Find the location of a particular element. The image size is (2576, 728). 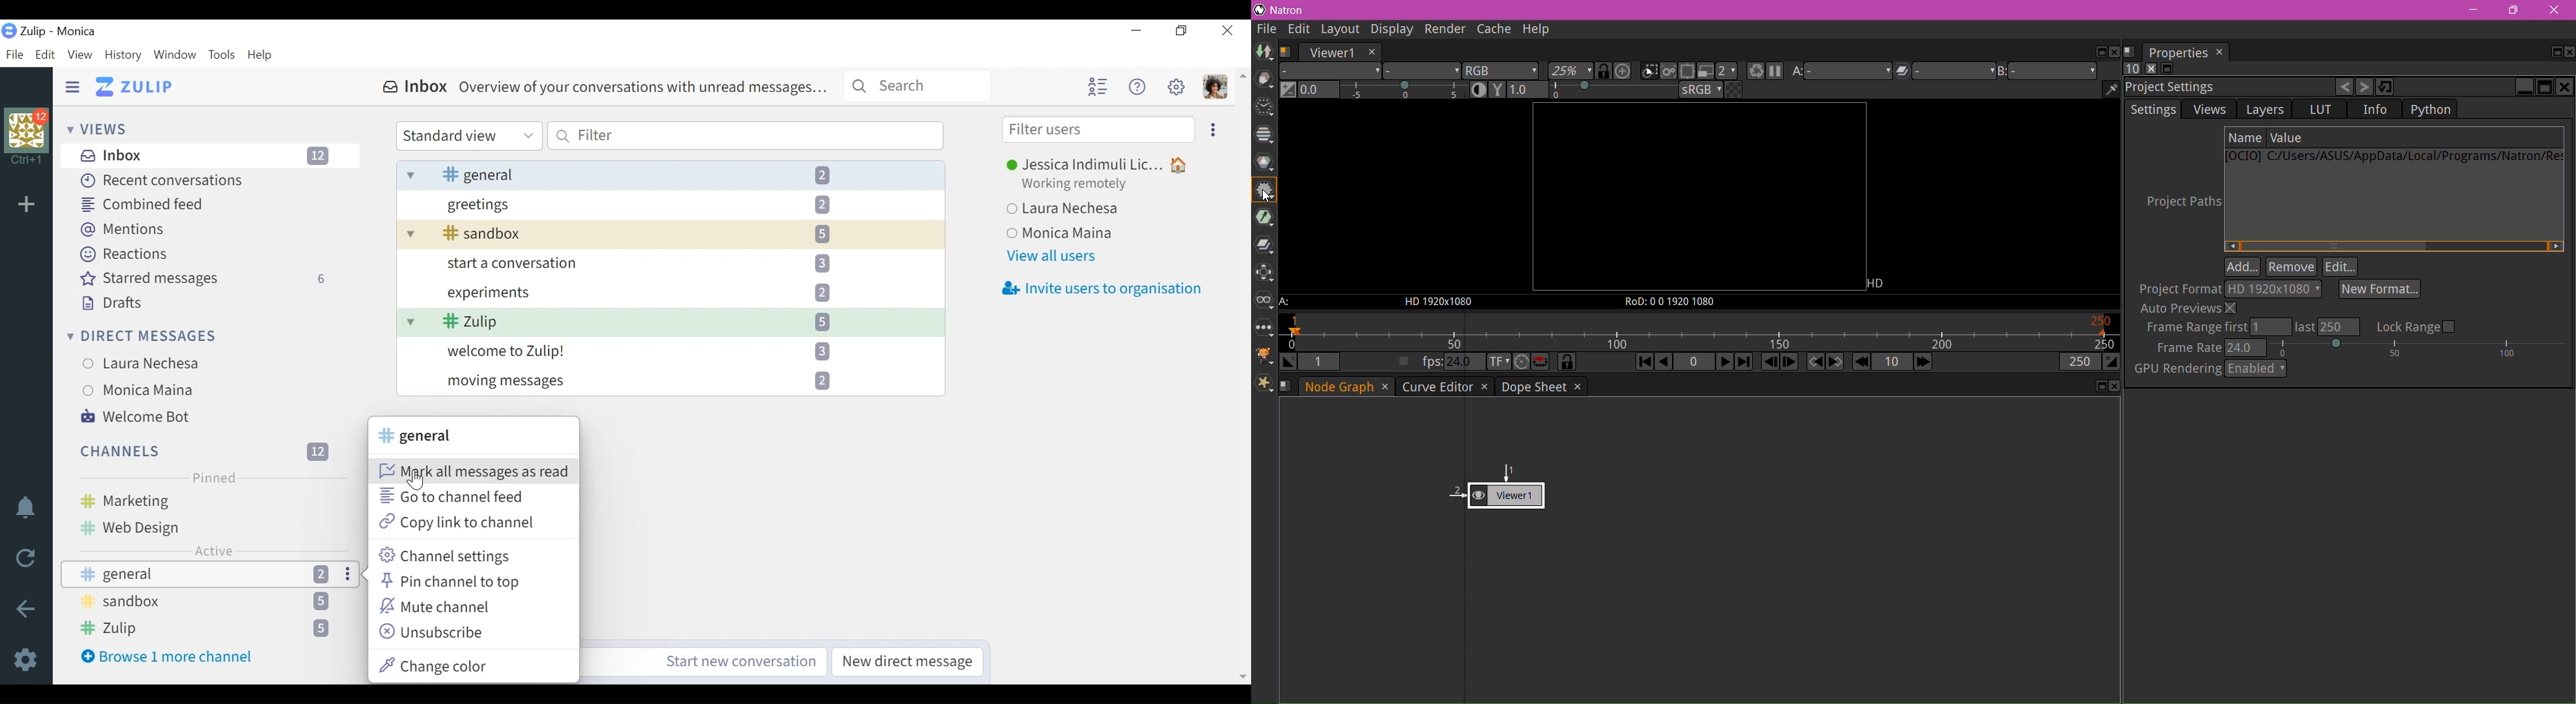

Inbox 12 is located at coordinates (212, 155).